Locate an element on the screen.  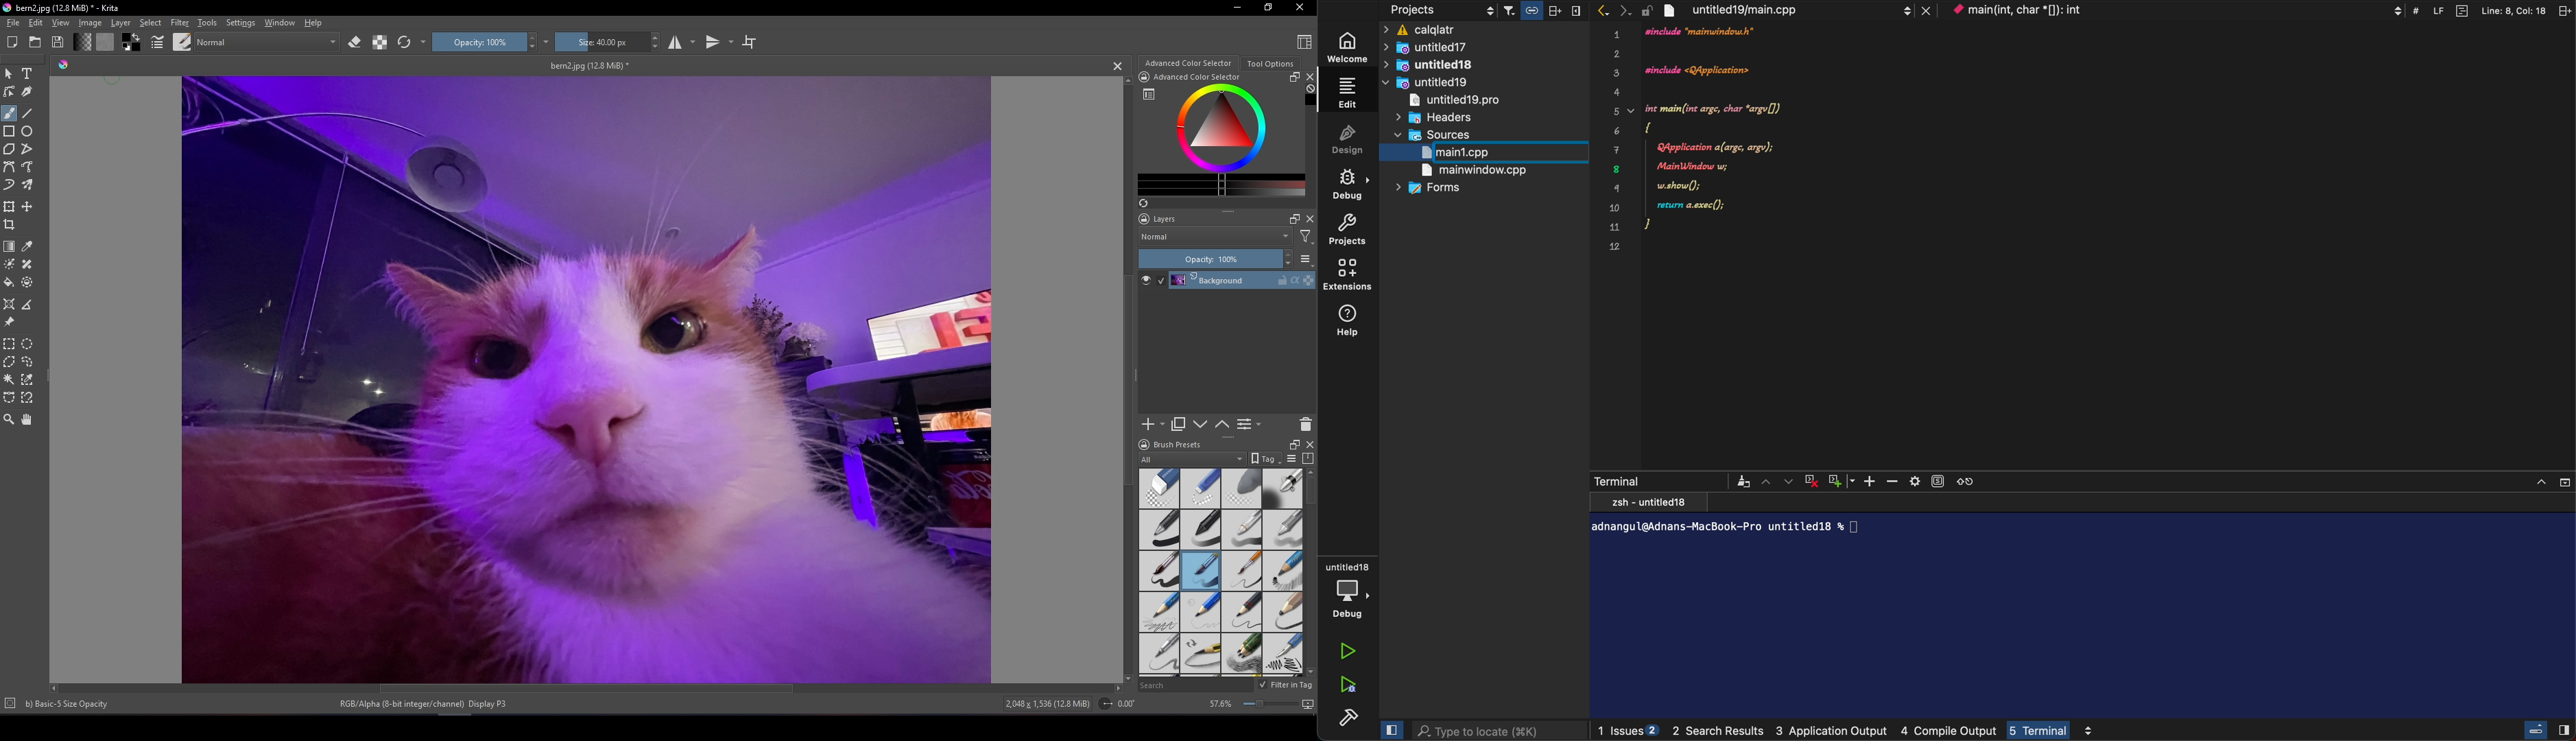
Blending mode is located at coordinates (270, 42).